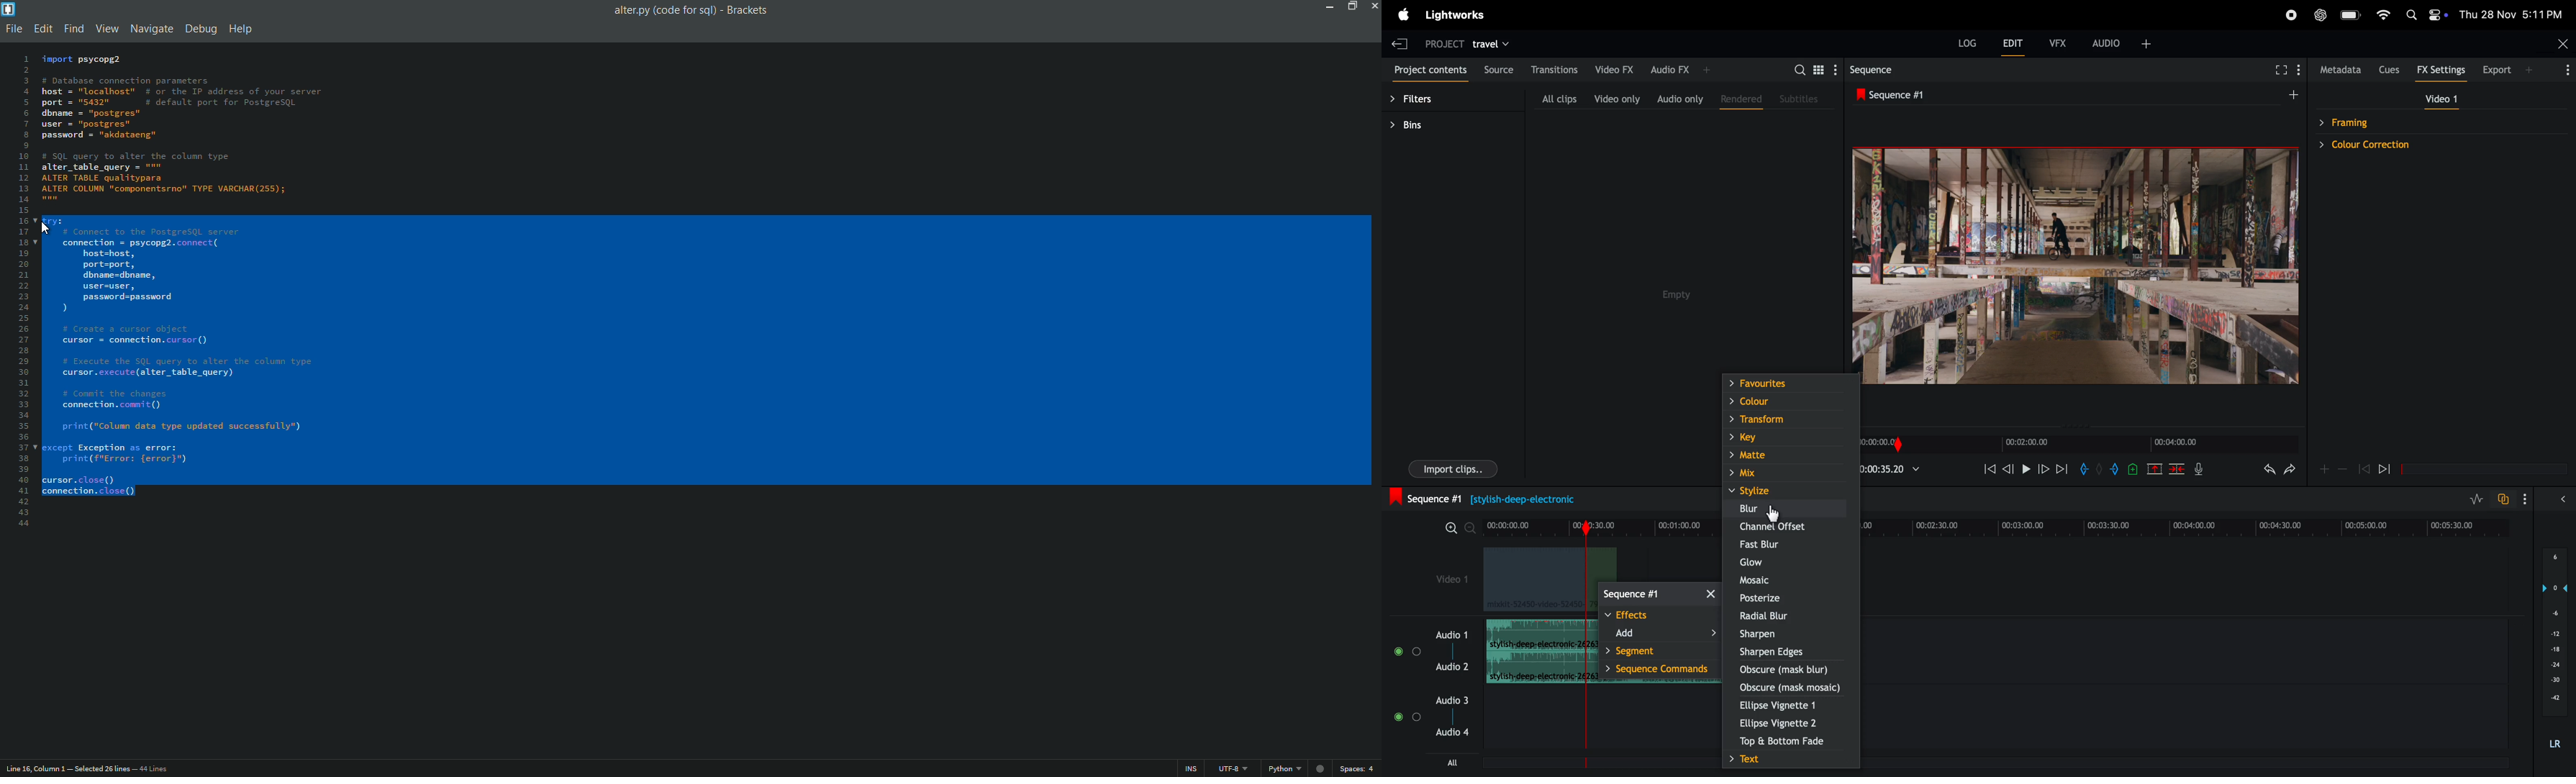  Describe the element at coordinates (2555, 648) in the screenshot. I see `audio pitch` at that location.